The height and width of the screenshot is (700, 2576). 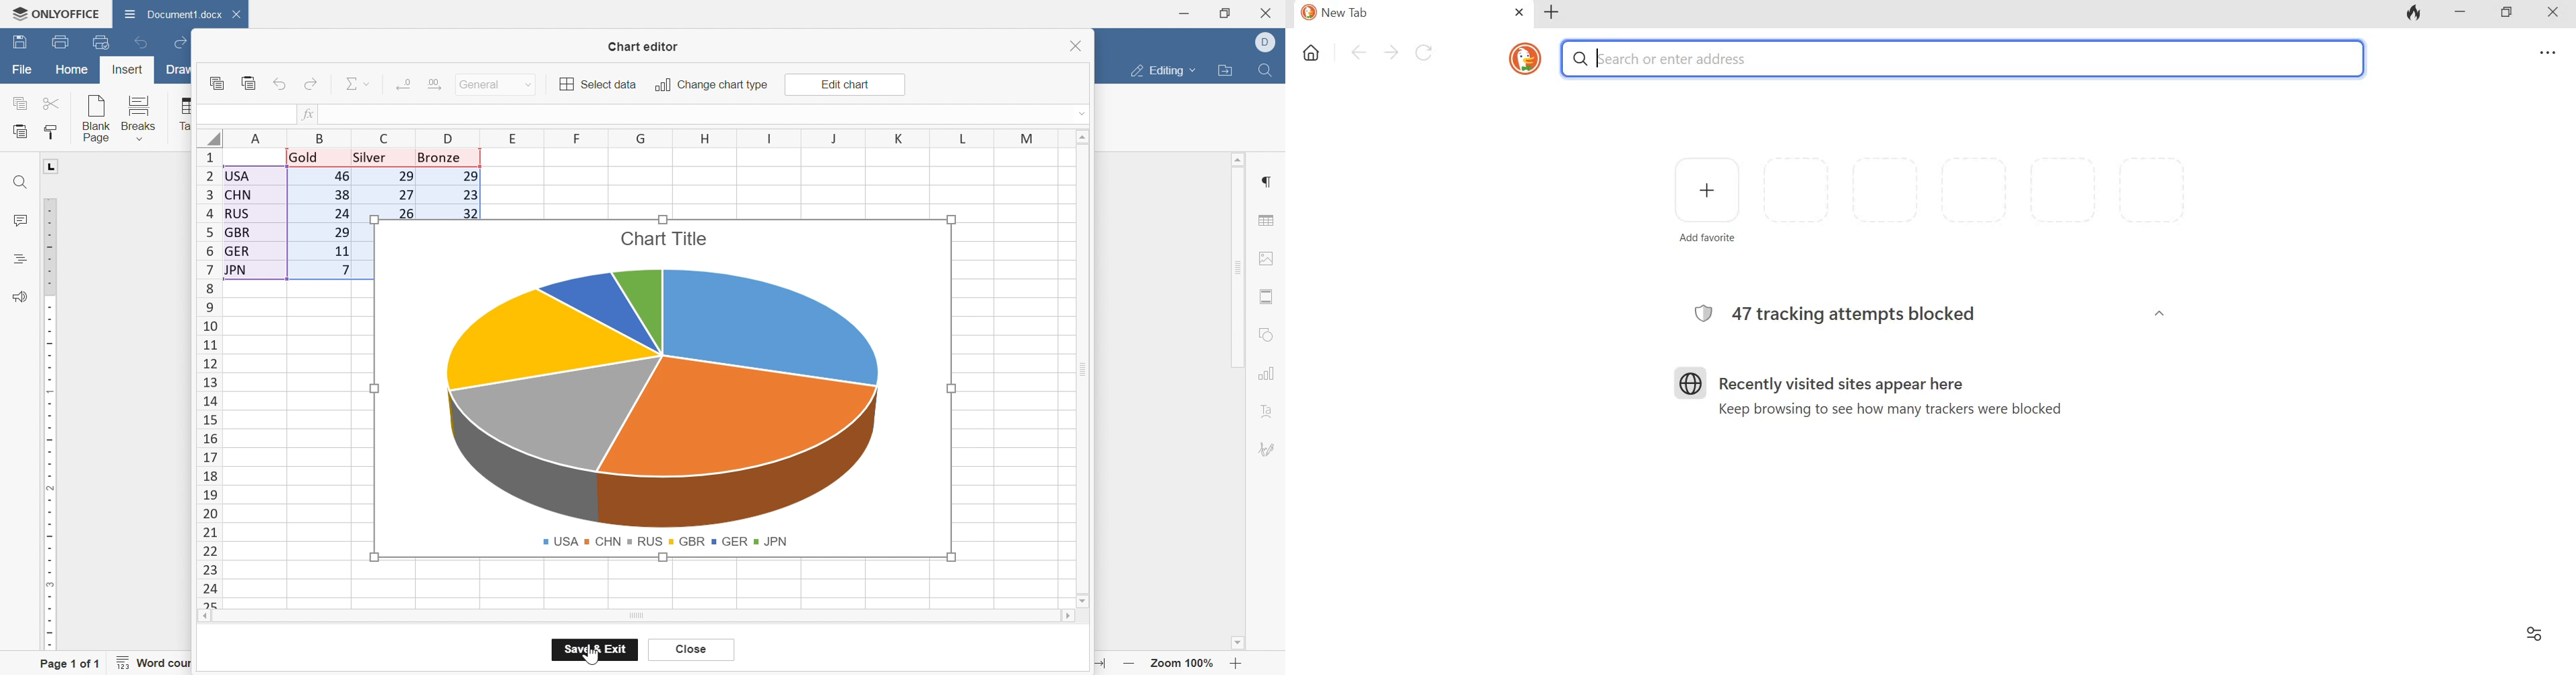 What do you see at coordinates (693, 652) in the screenshot?
I see `Close` at bounding box center [693, 652].